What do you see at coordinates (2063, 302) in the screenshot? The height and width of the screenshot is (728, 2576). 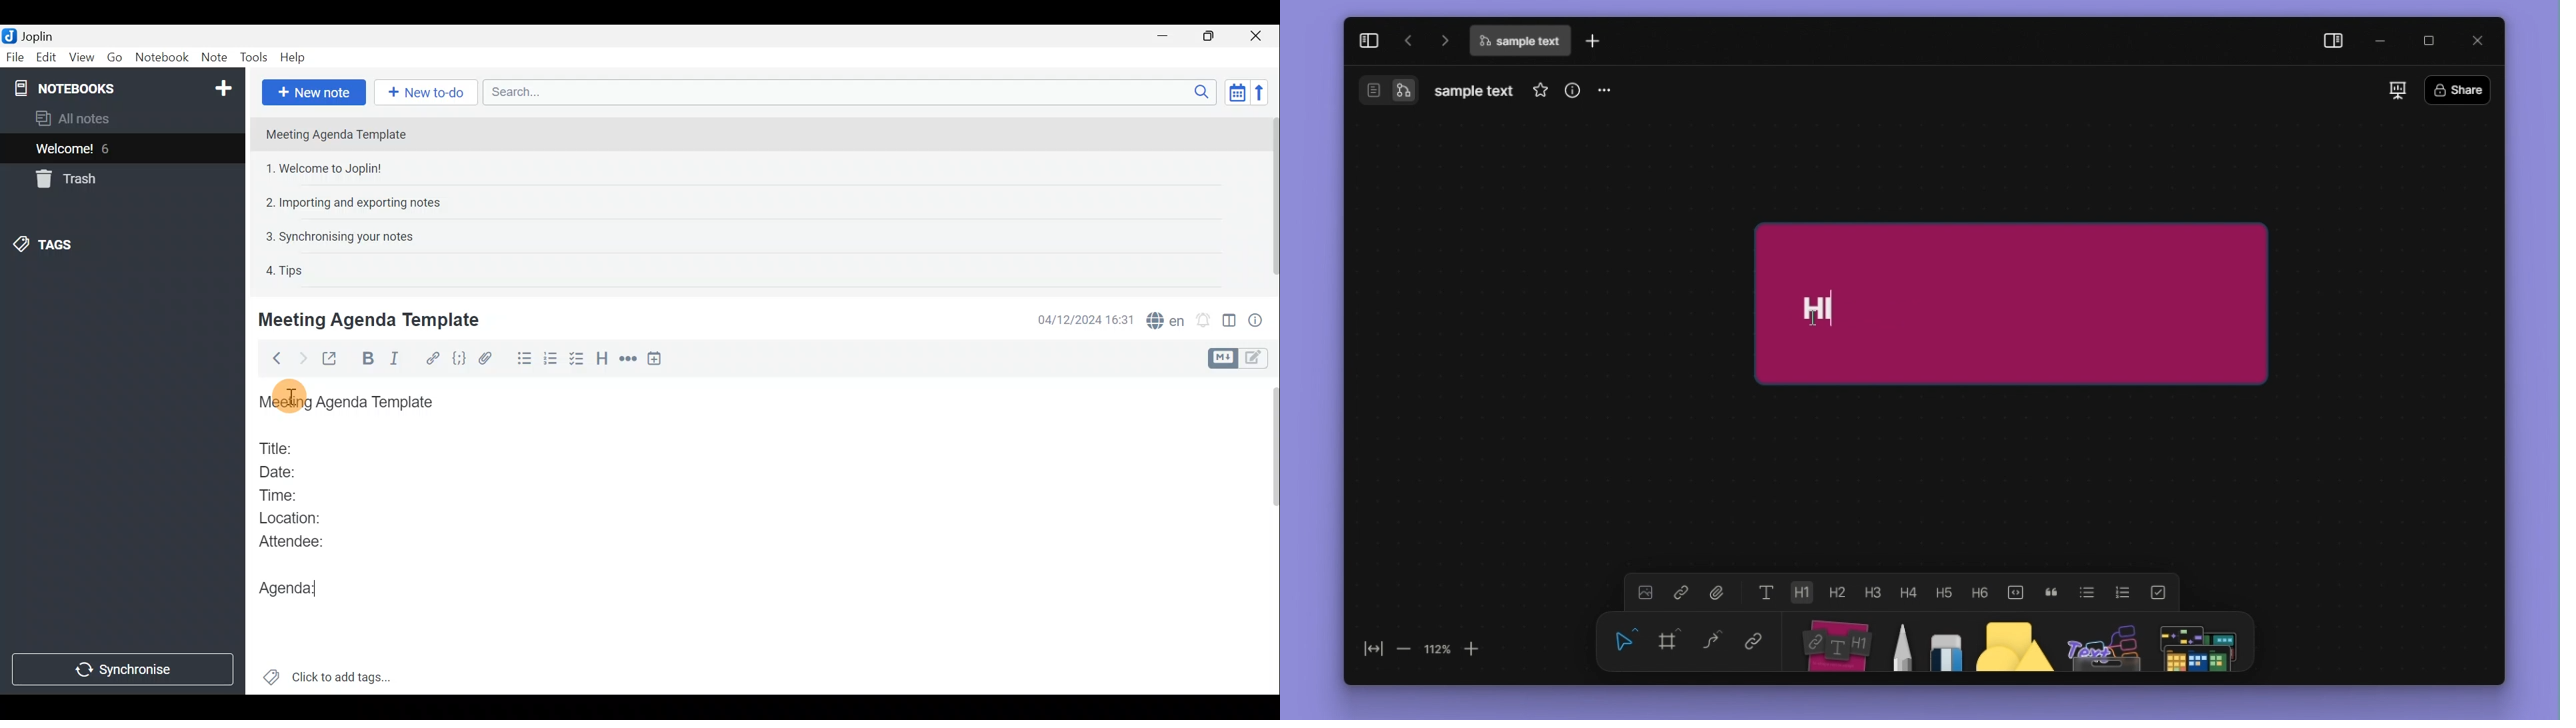 I see `Sticky Note` at bounding box center [2063, 302].